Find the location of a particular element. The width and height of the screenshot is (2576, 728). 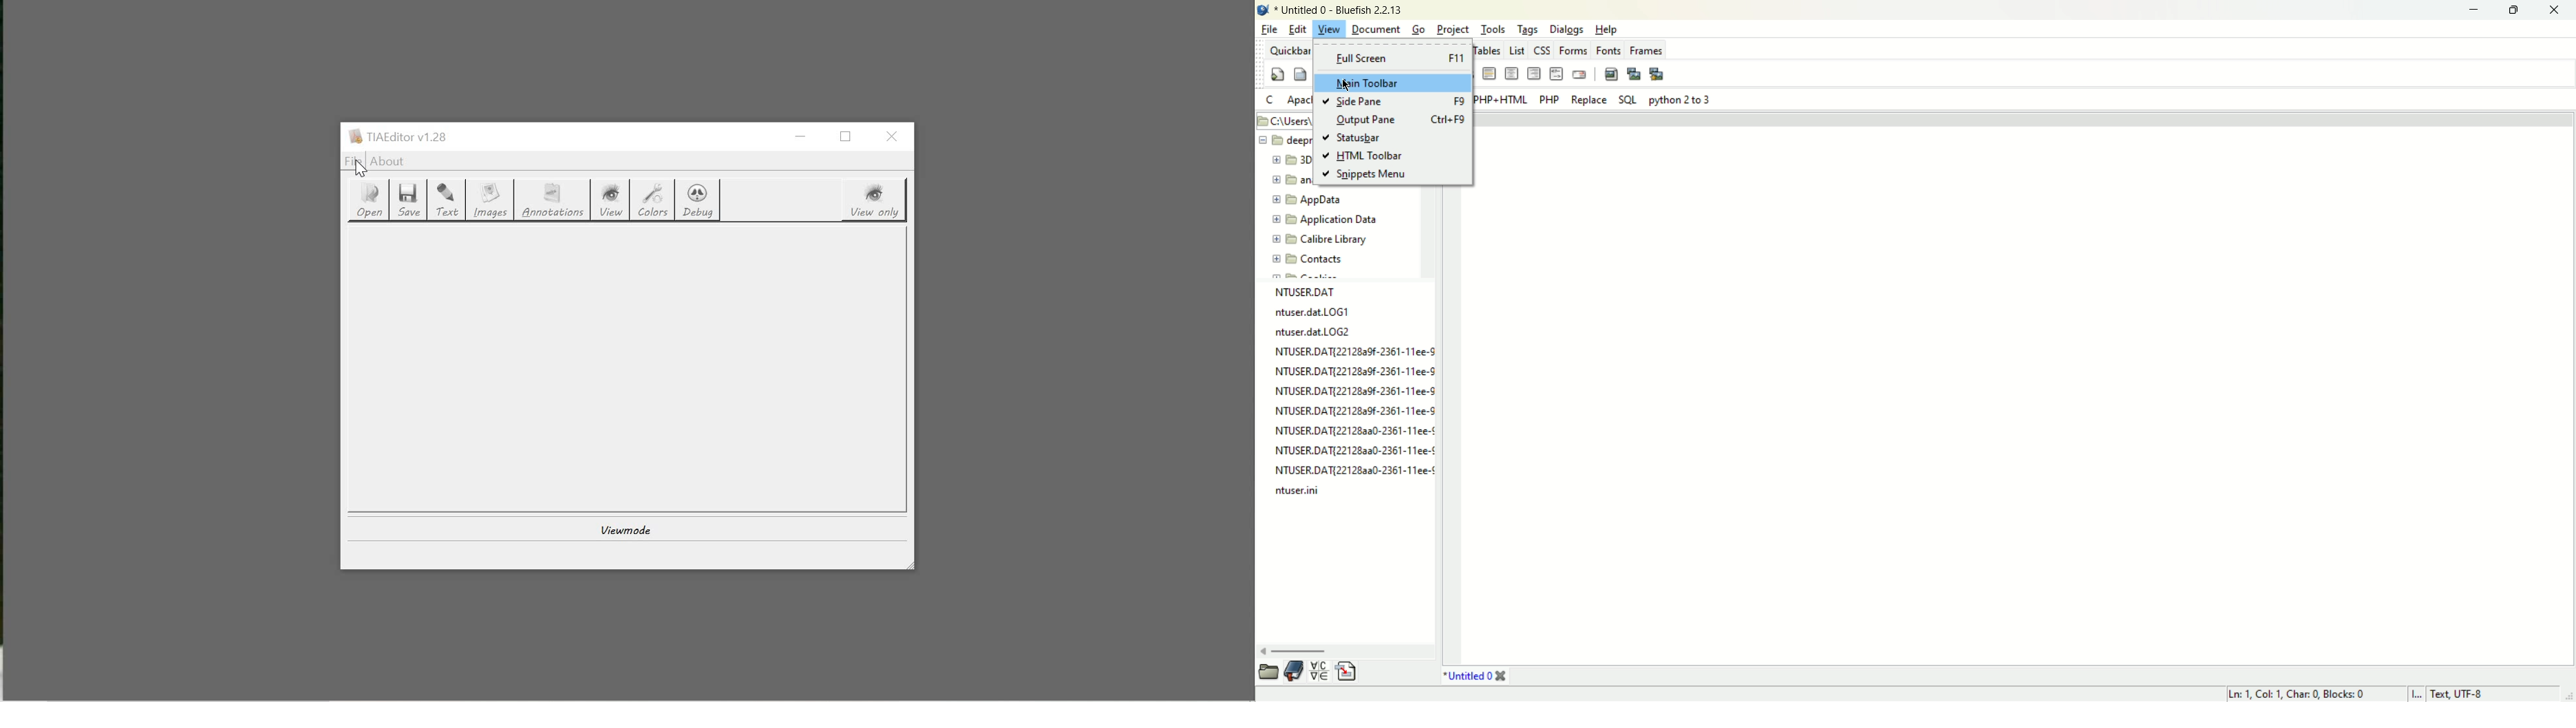

CSS is located at coordinates (1541, 49).